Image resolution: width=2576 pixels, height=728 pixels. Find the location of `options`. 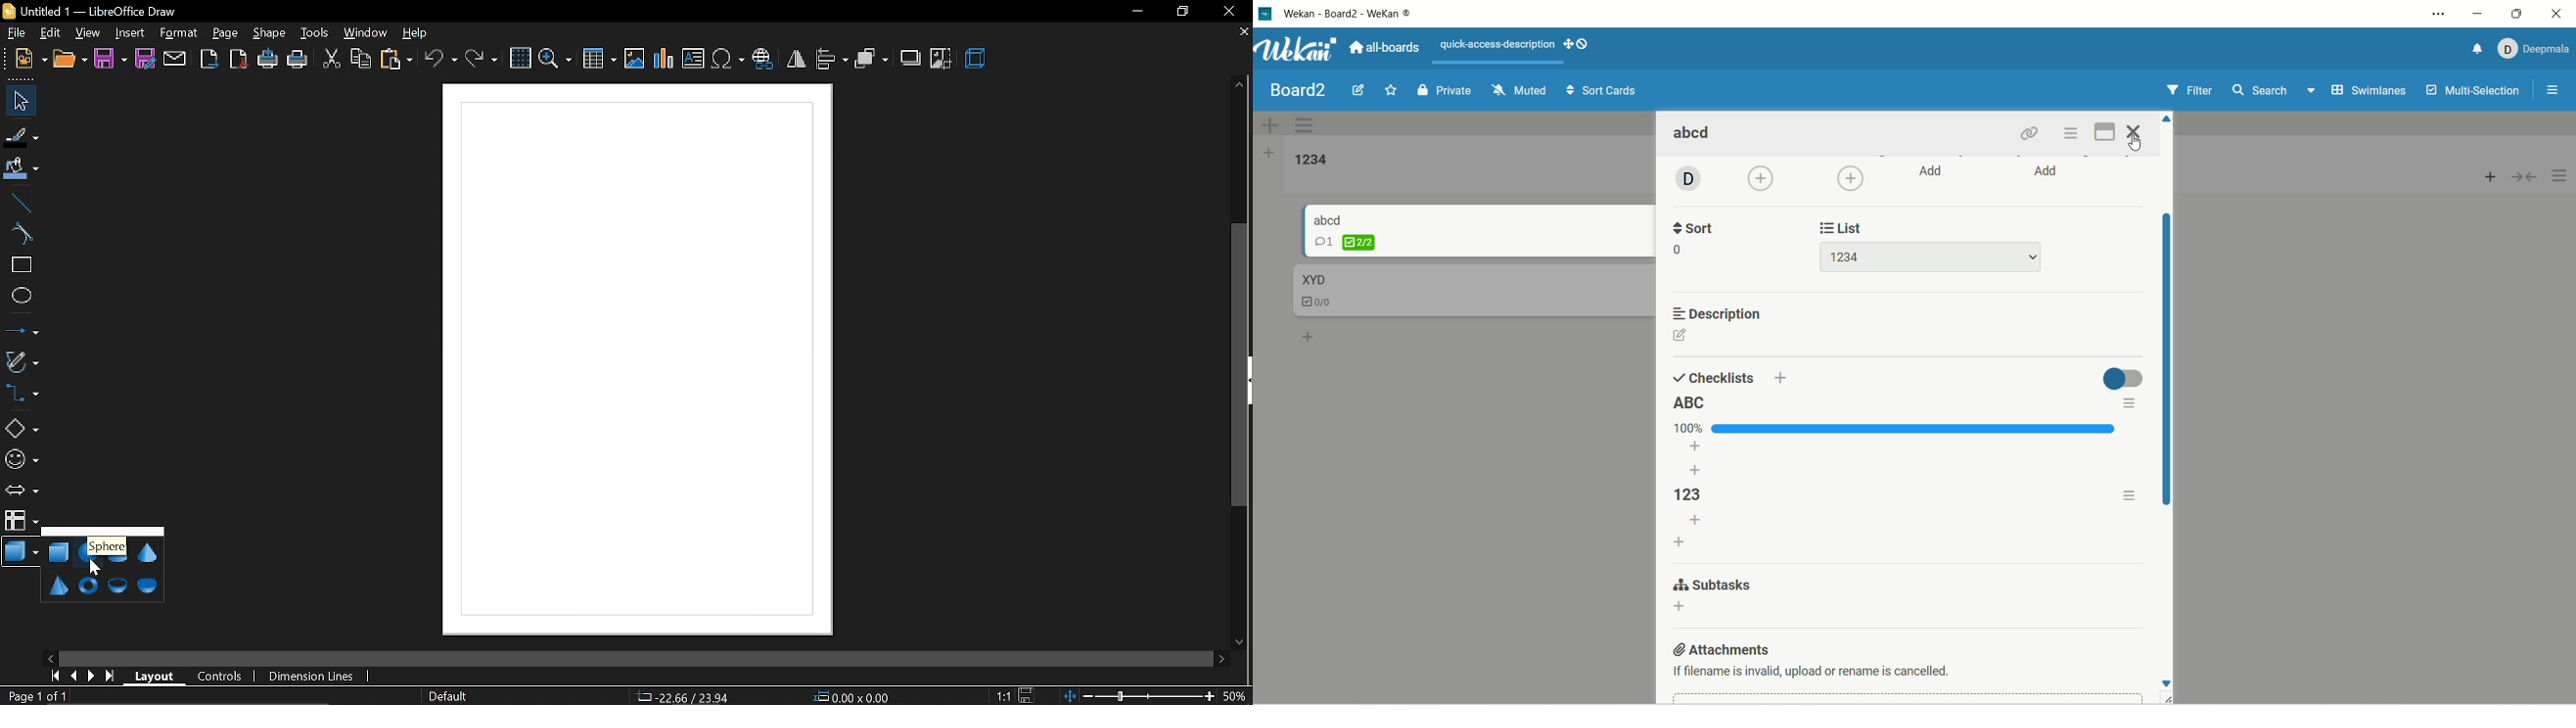

options is located at coordinates (2557, 88).